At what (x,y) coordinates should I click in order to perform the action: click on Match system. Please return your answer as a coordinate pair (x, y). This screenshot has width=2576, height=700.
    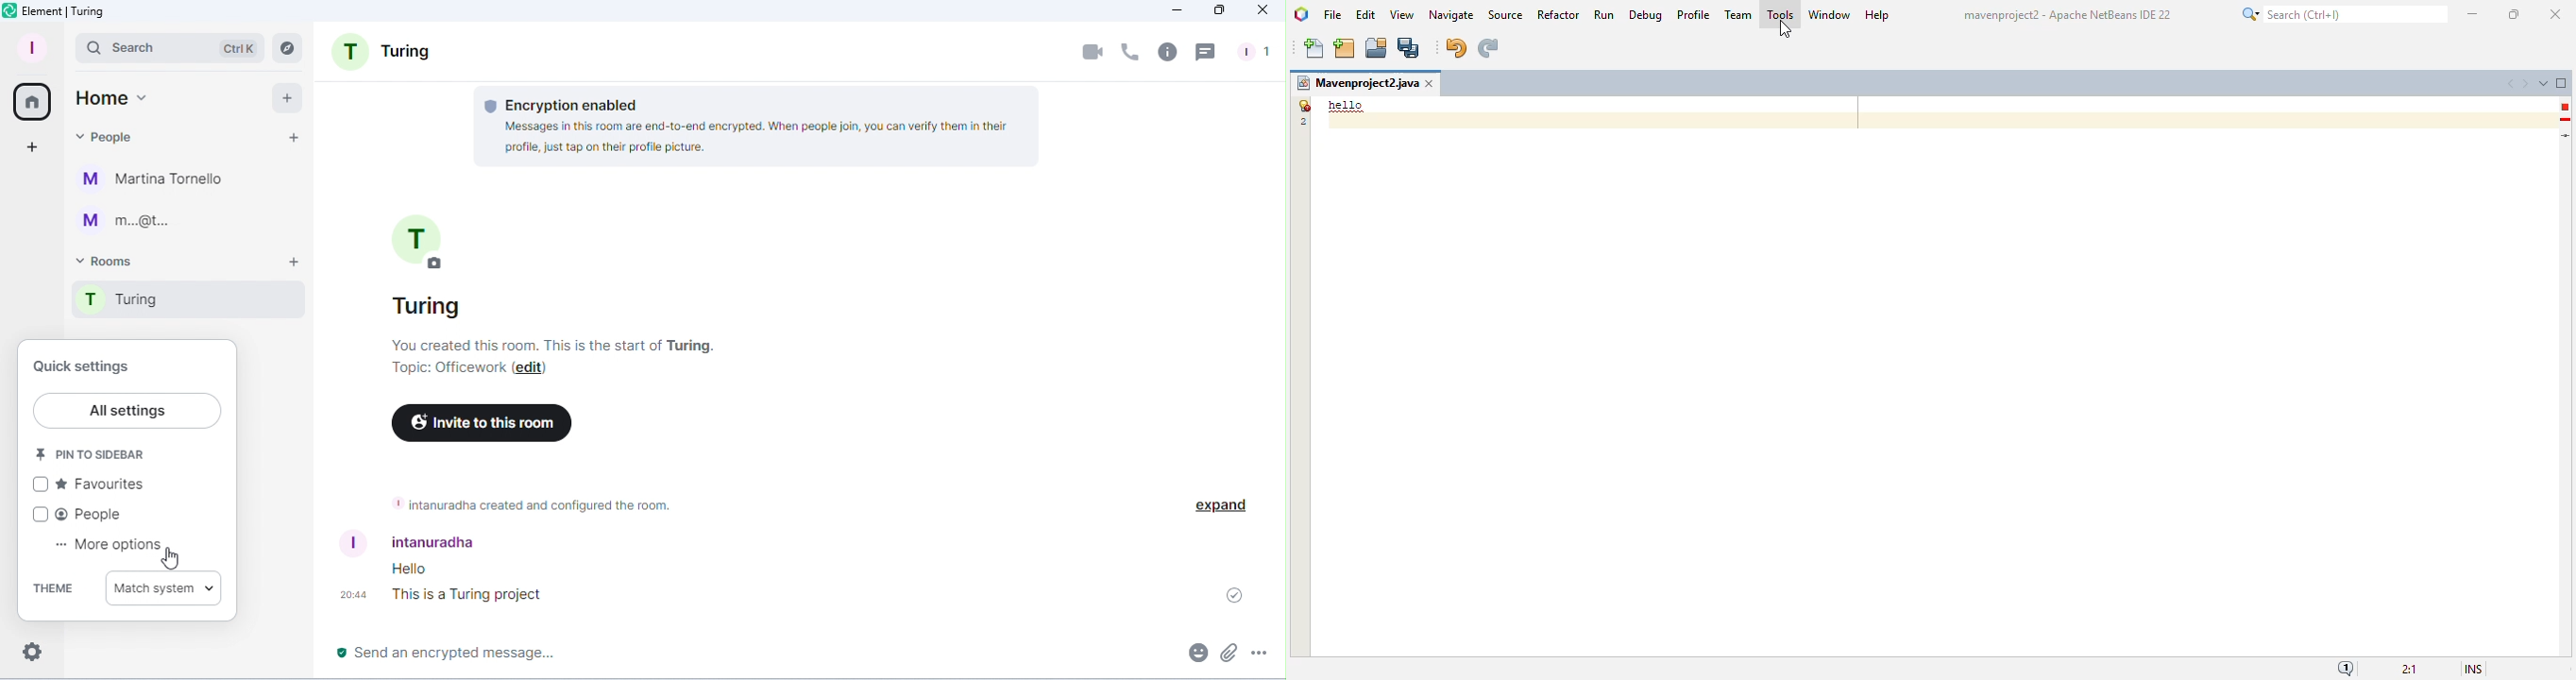
    Looking at the image, I should click on (163, 586).